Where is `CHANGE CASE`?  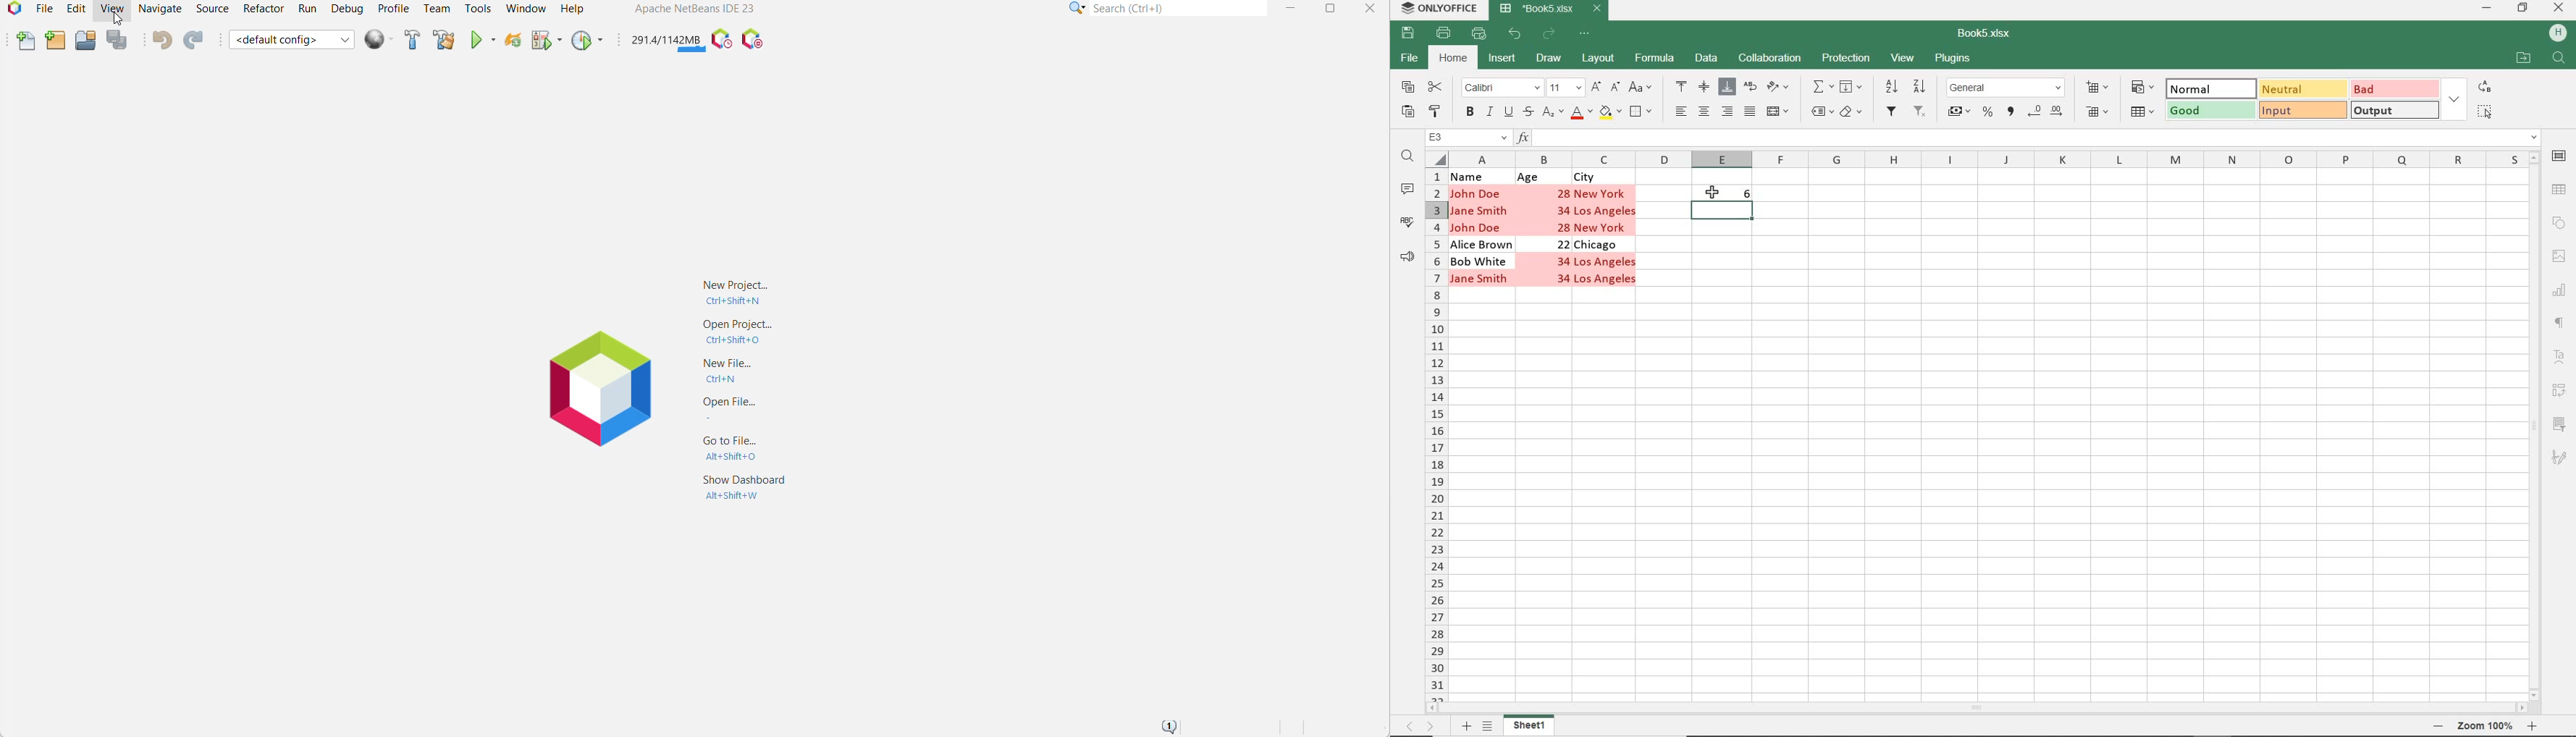 CHANGE CASE is located at coordinates (1641, 88).